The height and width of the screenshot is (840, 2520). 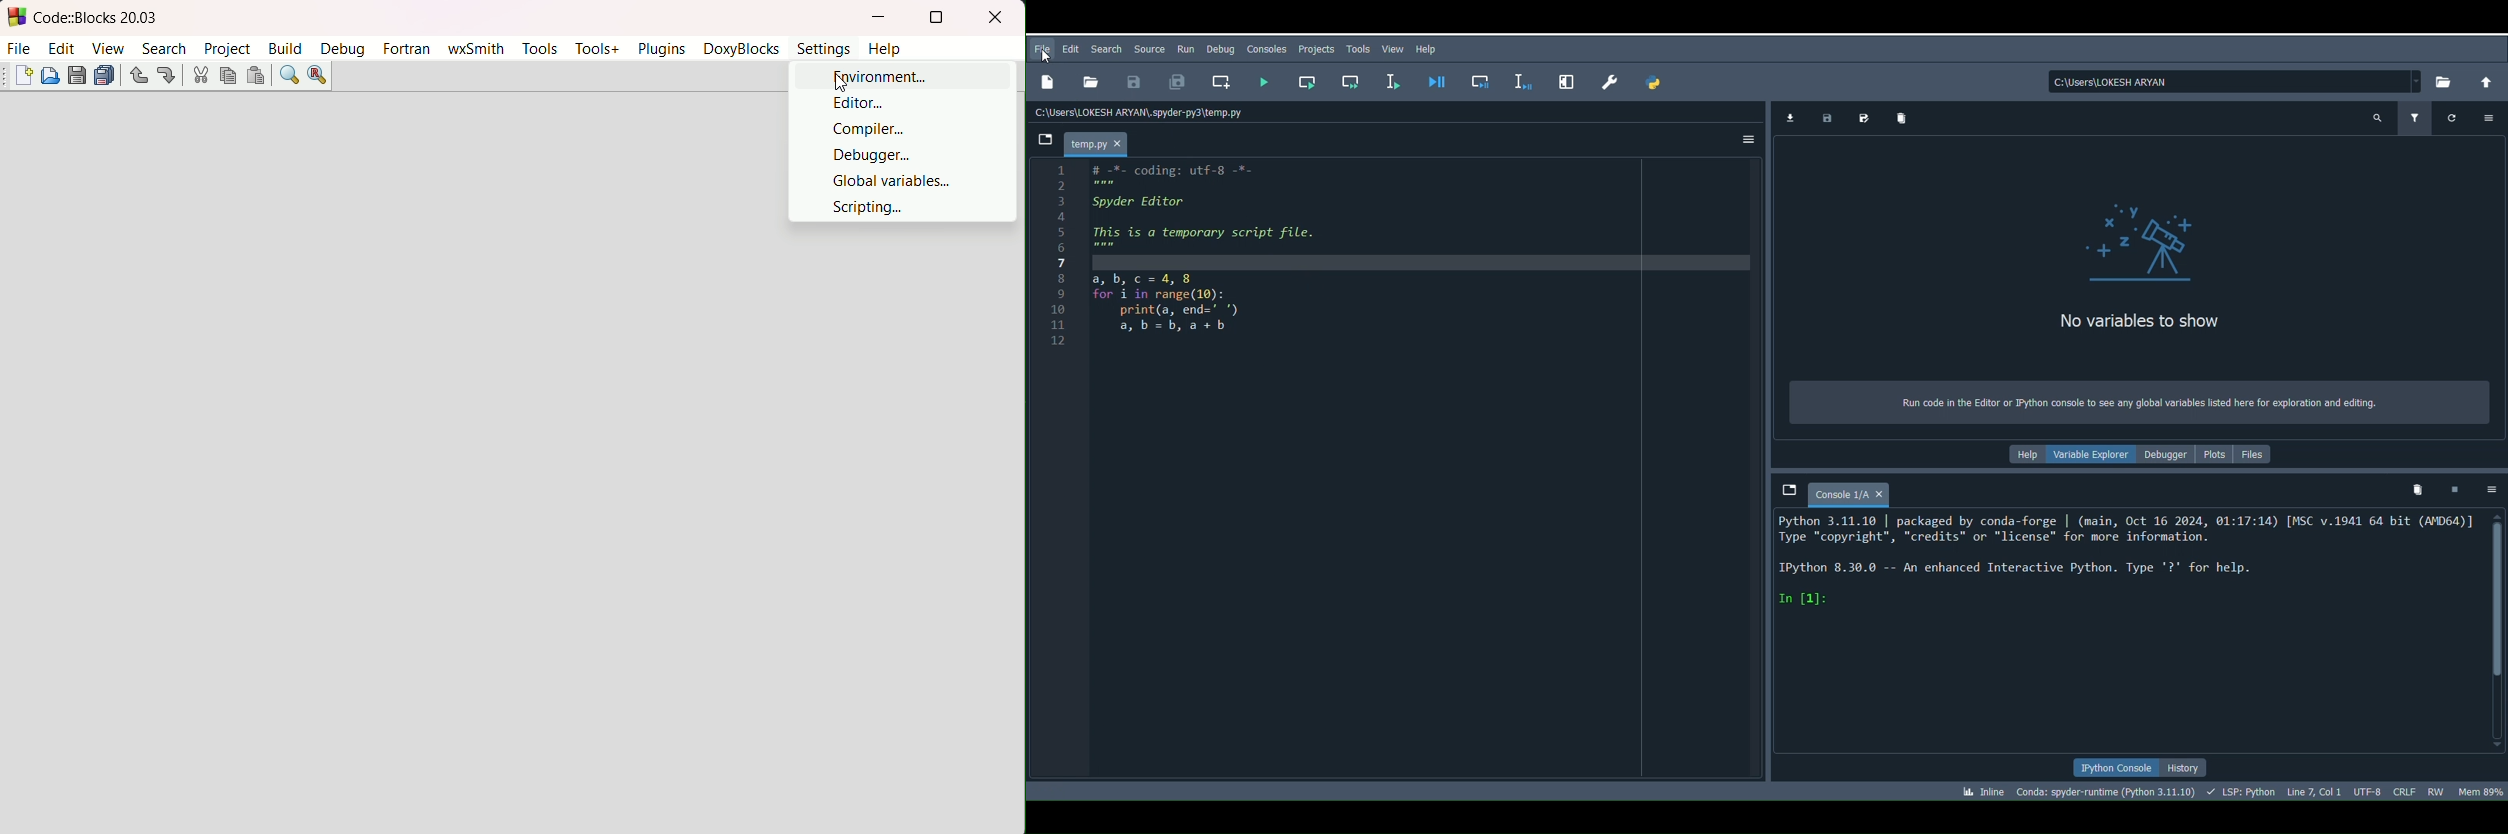 I want to click on fortran, so click(x=406, y=48).